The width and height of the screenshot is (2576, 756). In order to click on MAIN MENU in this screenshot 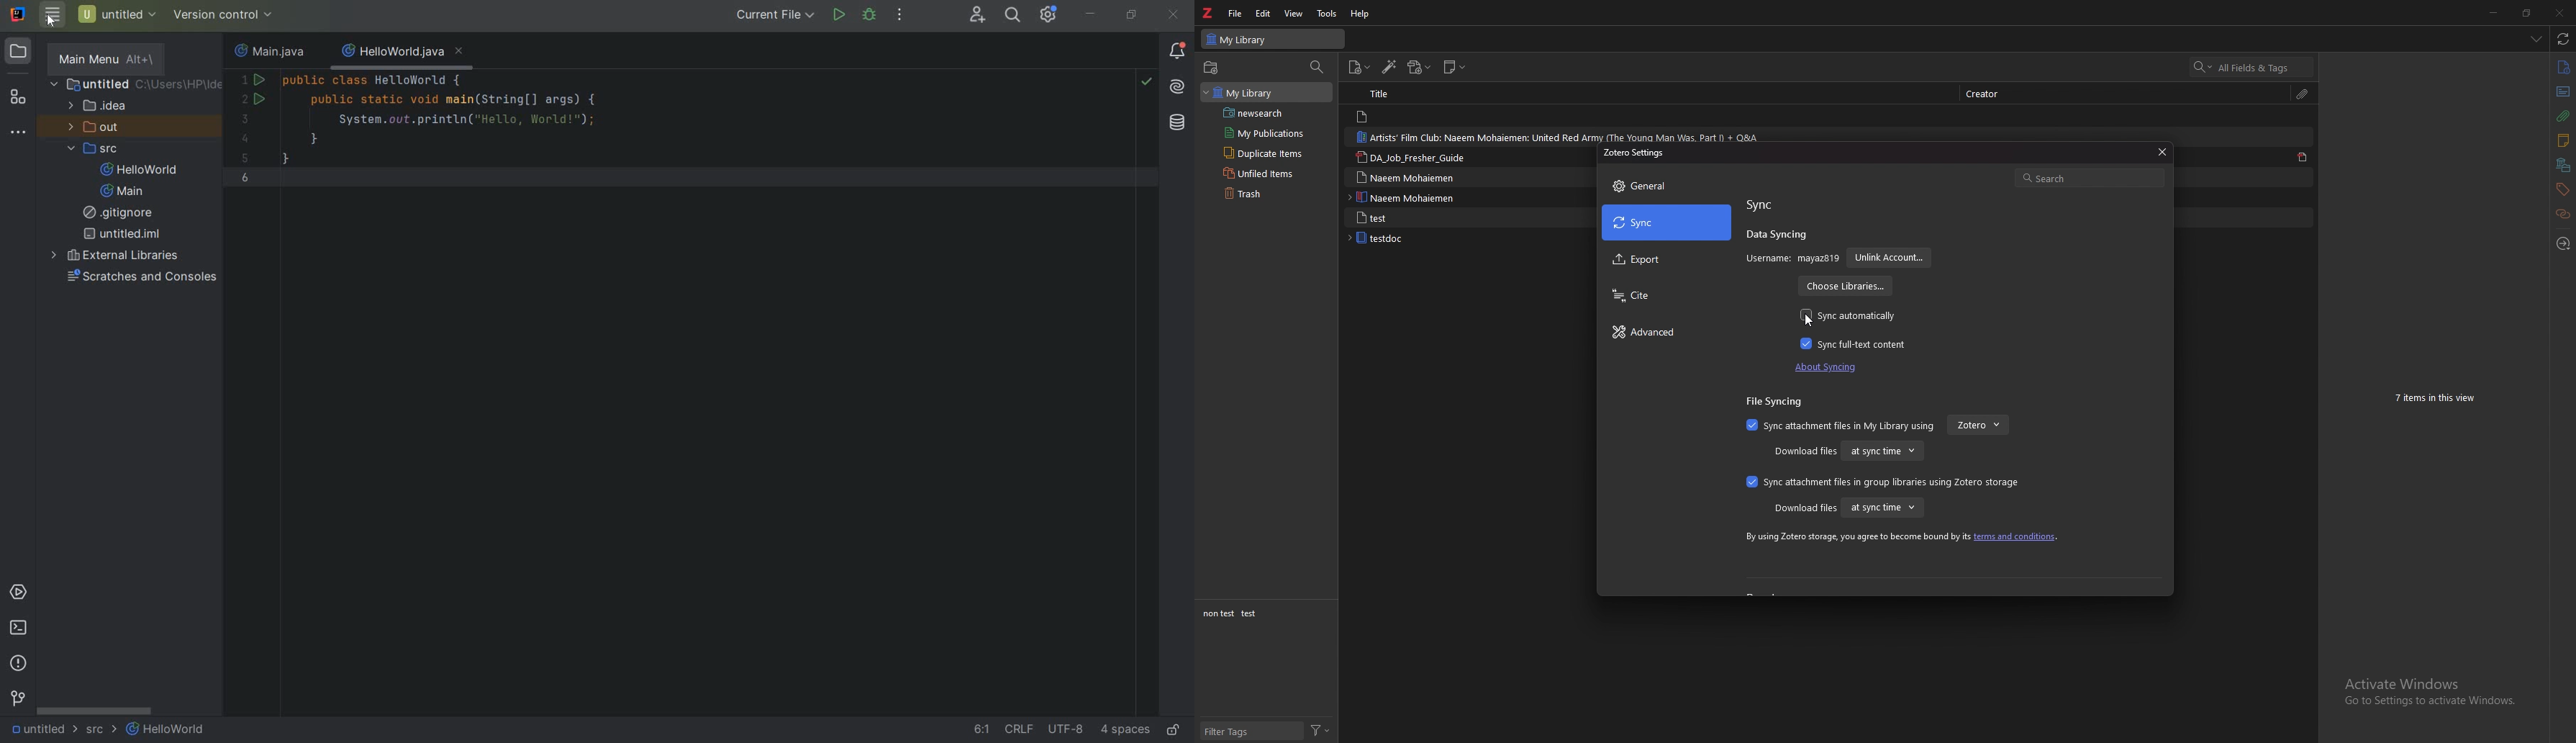, I will do `click(102, 58)`.